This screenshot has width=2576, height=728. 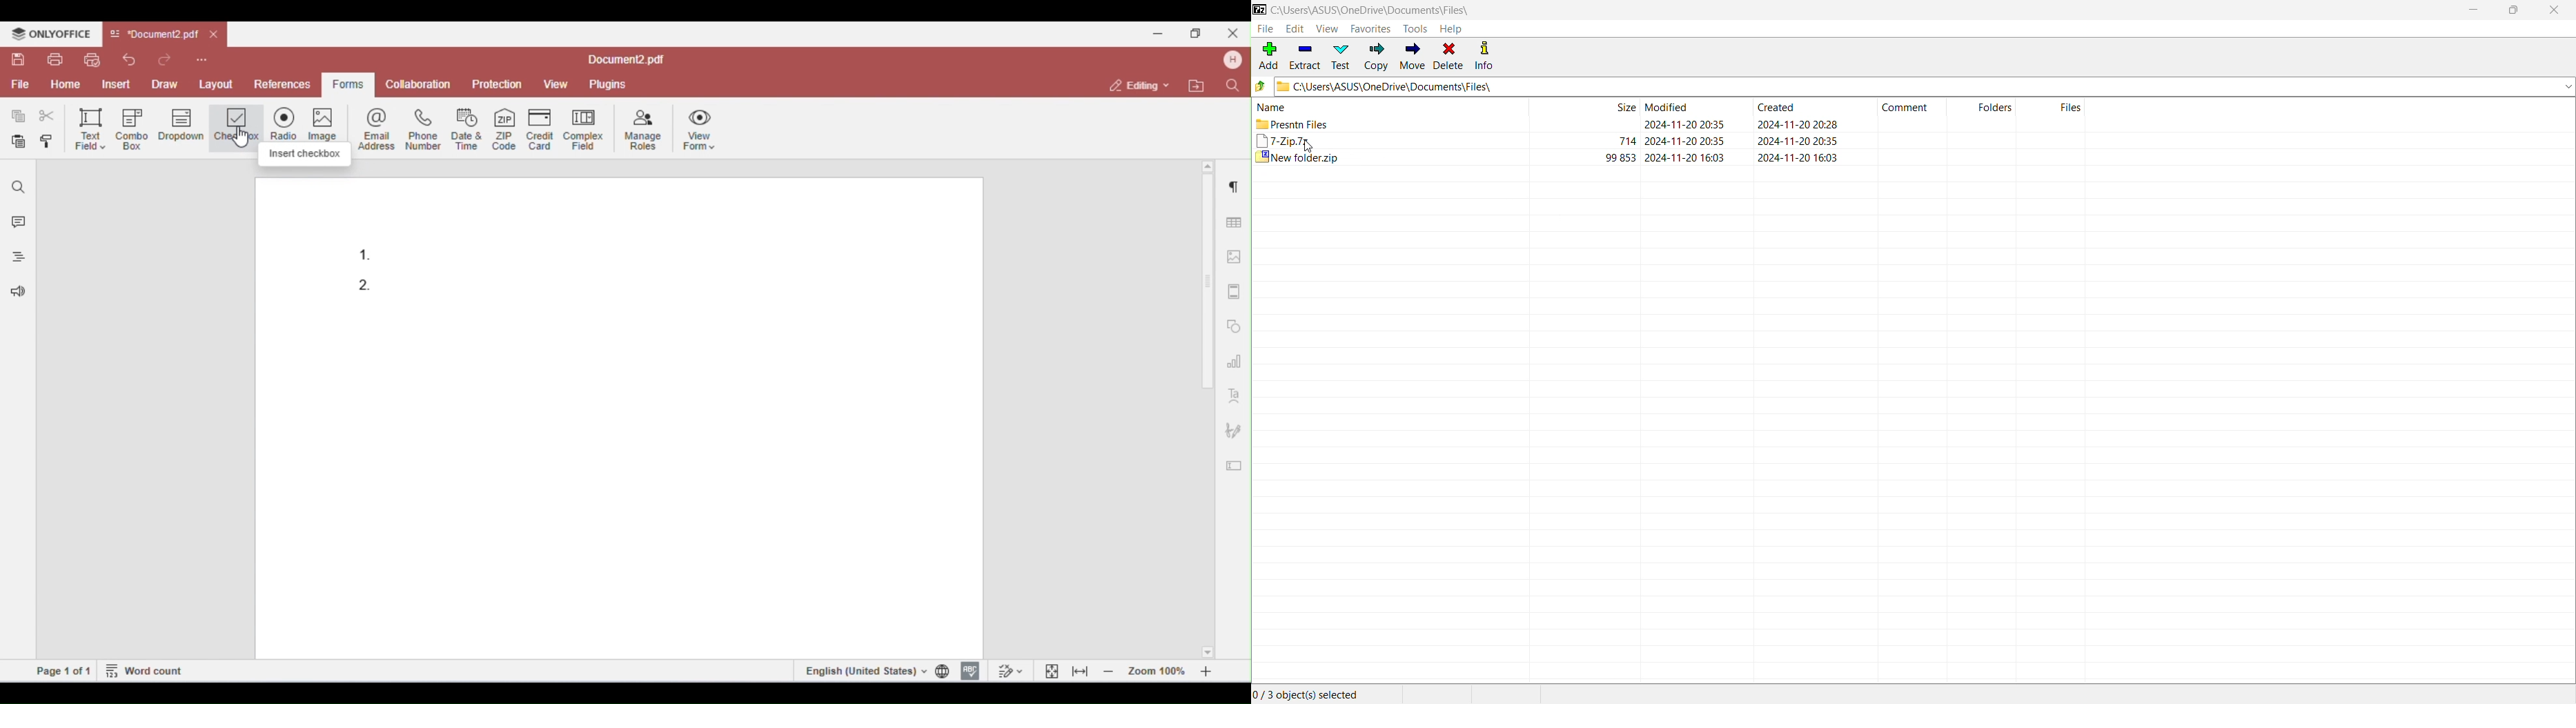 What do you see at coordinates (1260, 10) in the screenshot?
I see `Application Logo` at bounding box center [1260, 10].